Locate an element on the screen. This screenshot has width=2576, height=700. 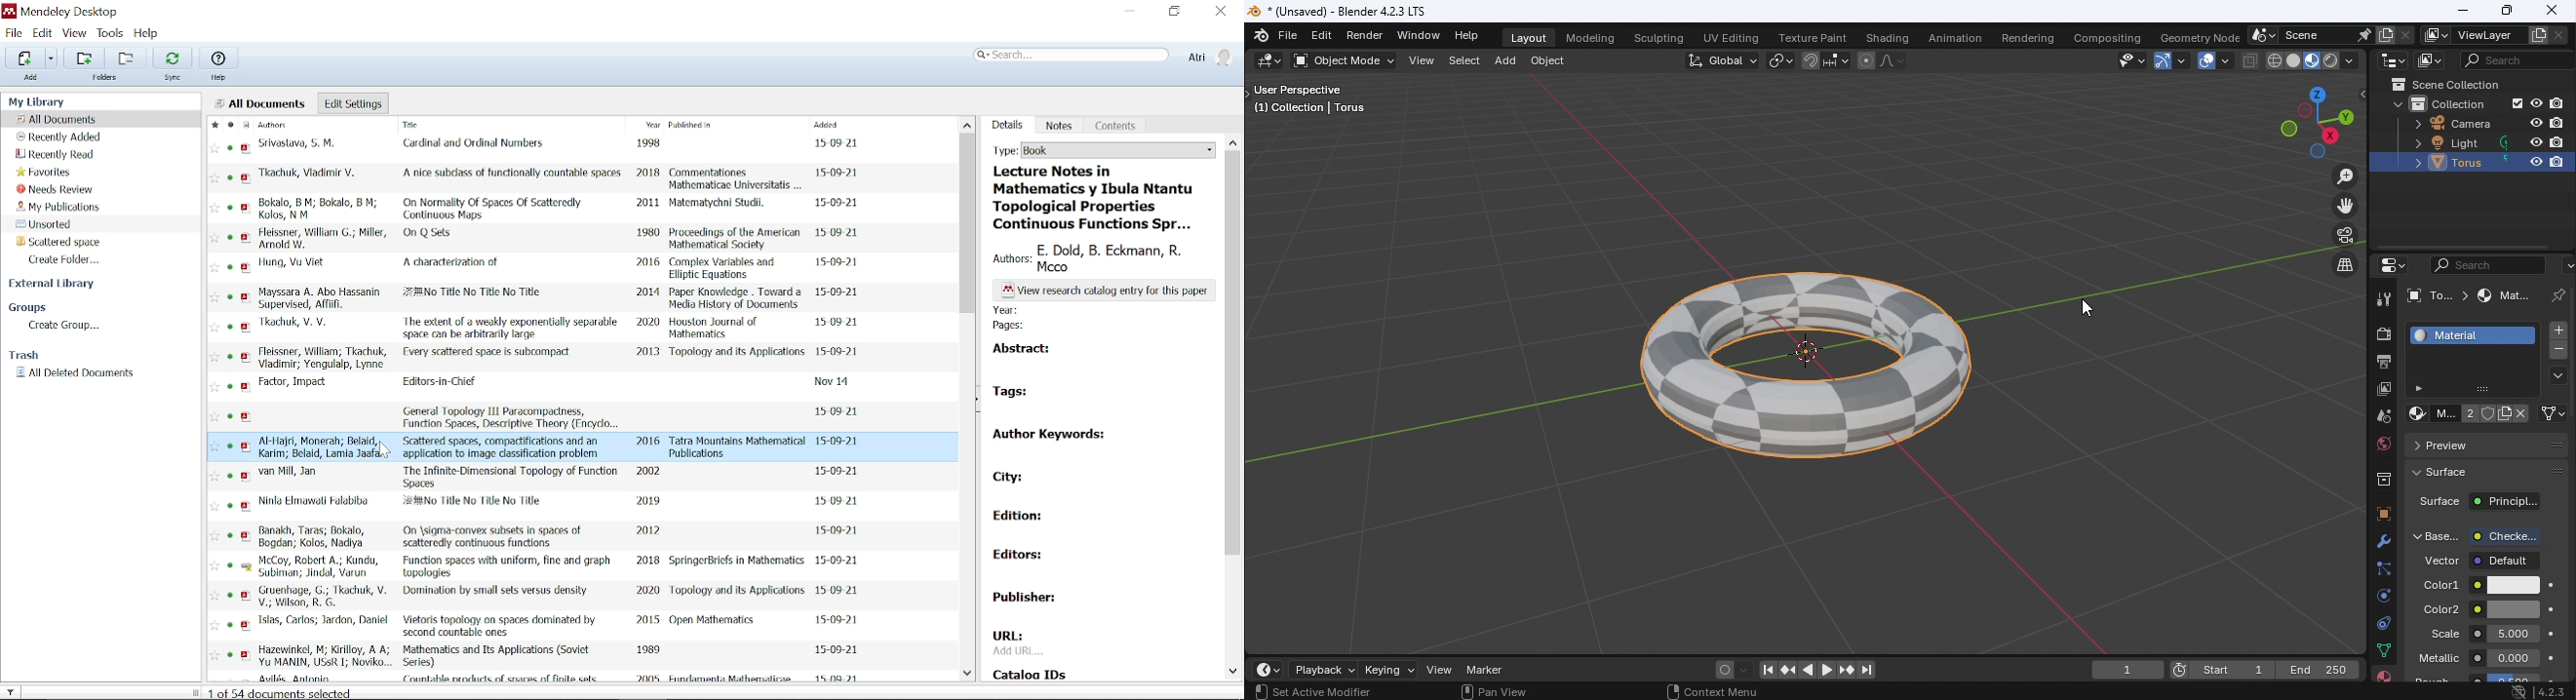
Authors is located at coordinates (289, 124).